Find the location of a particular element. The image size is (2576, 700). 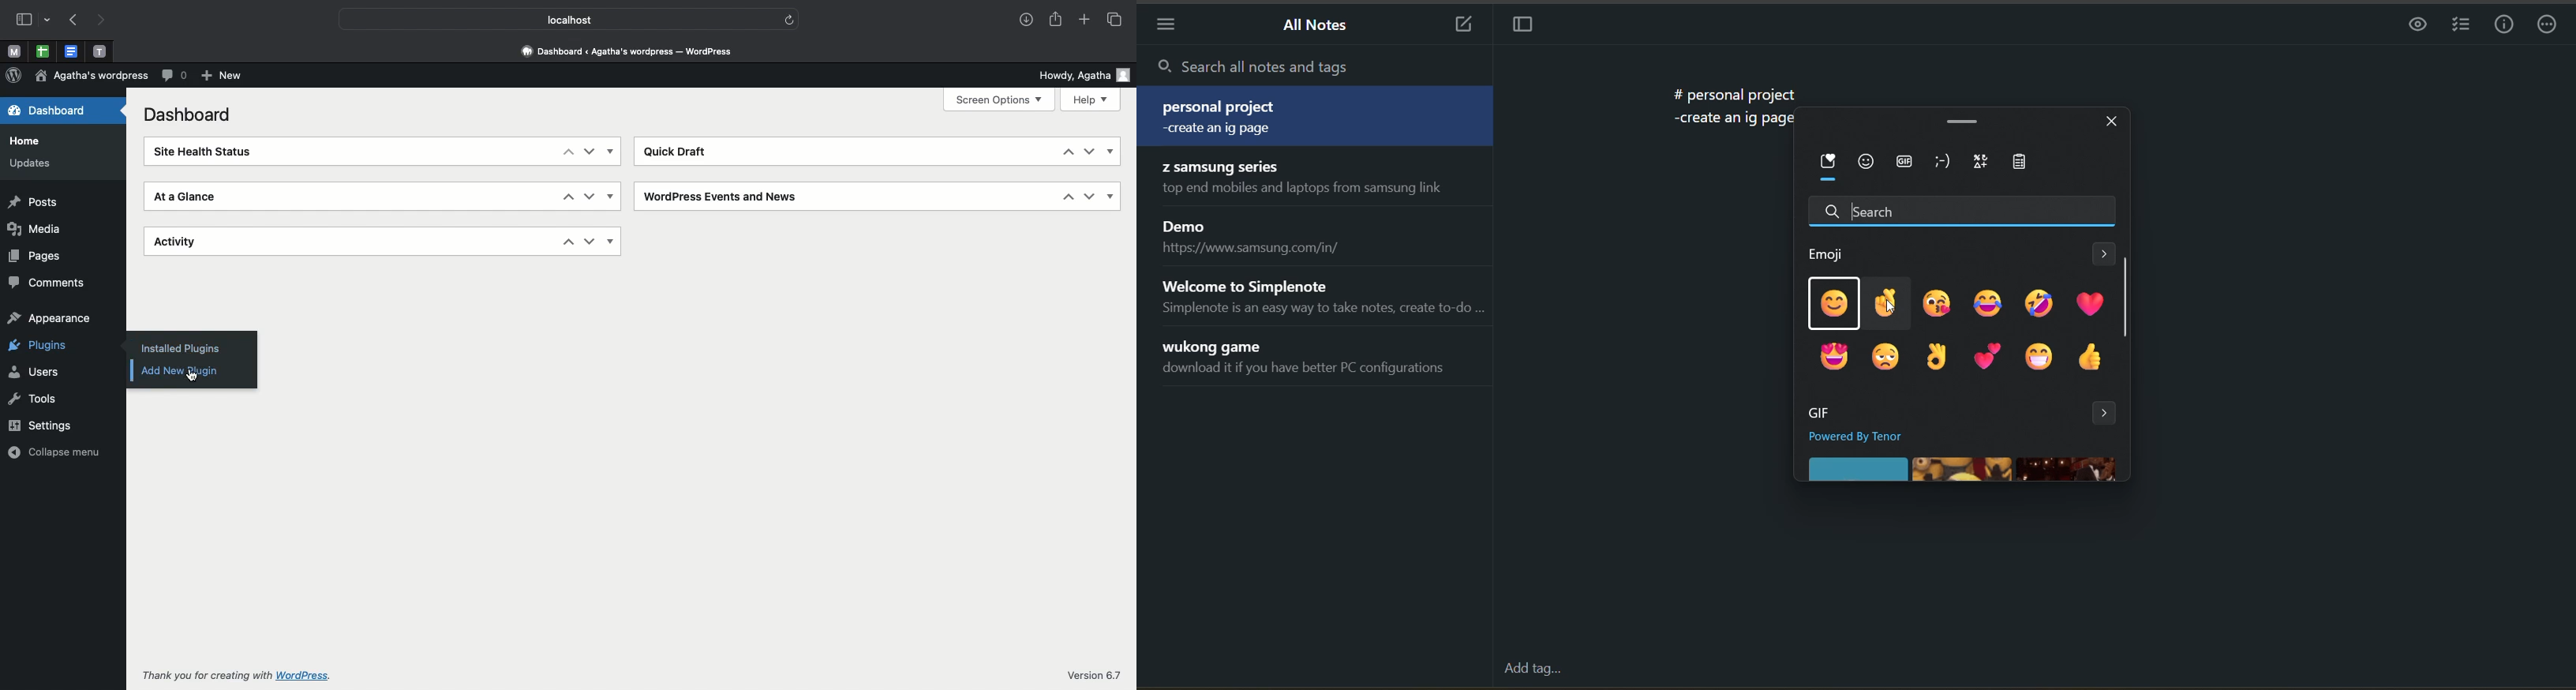

Show is located at coordinates (611, 241).